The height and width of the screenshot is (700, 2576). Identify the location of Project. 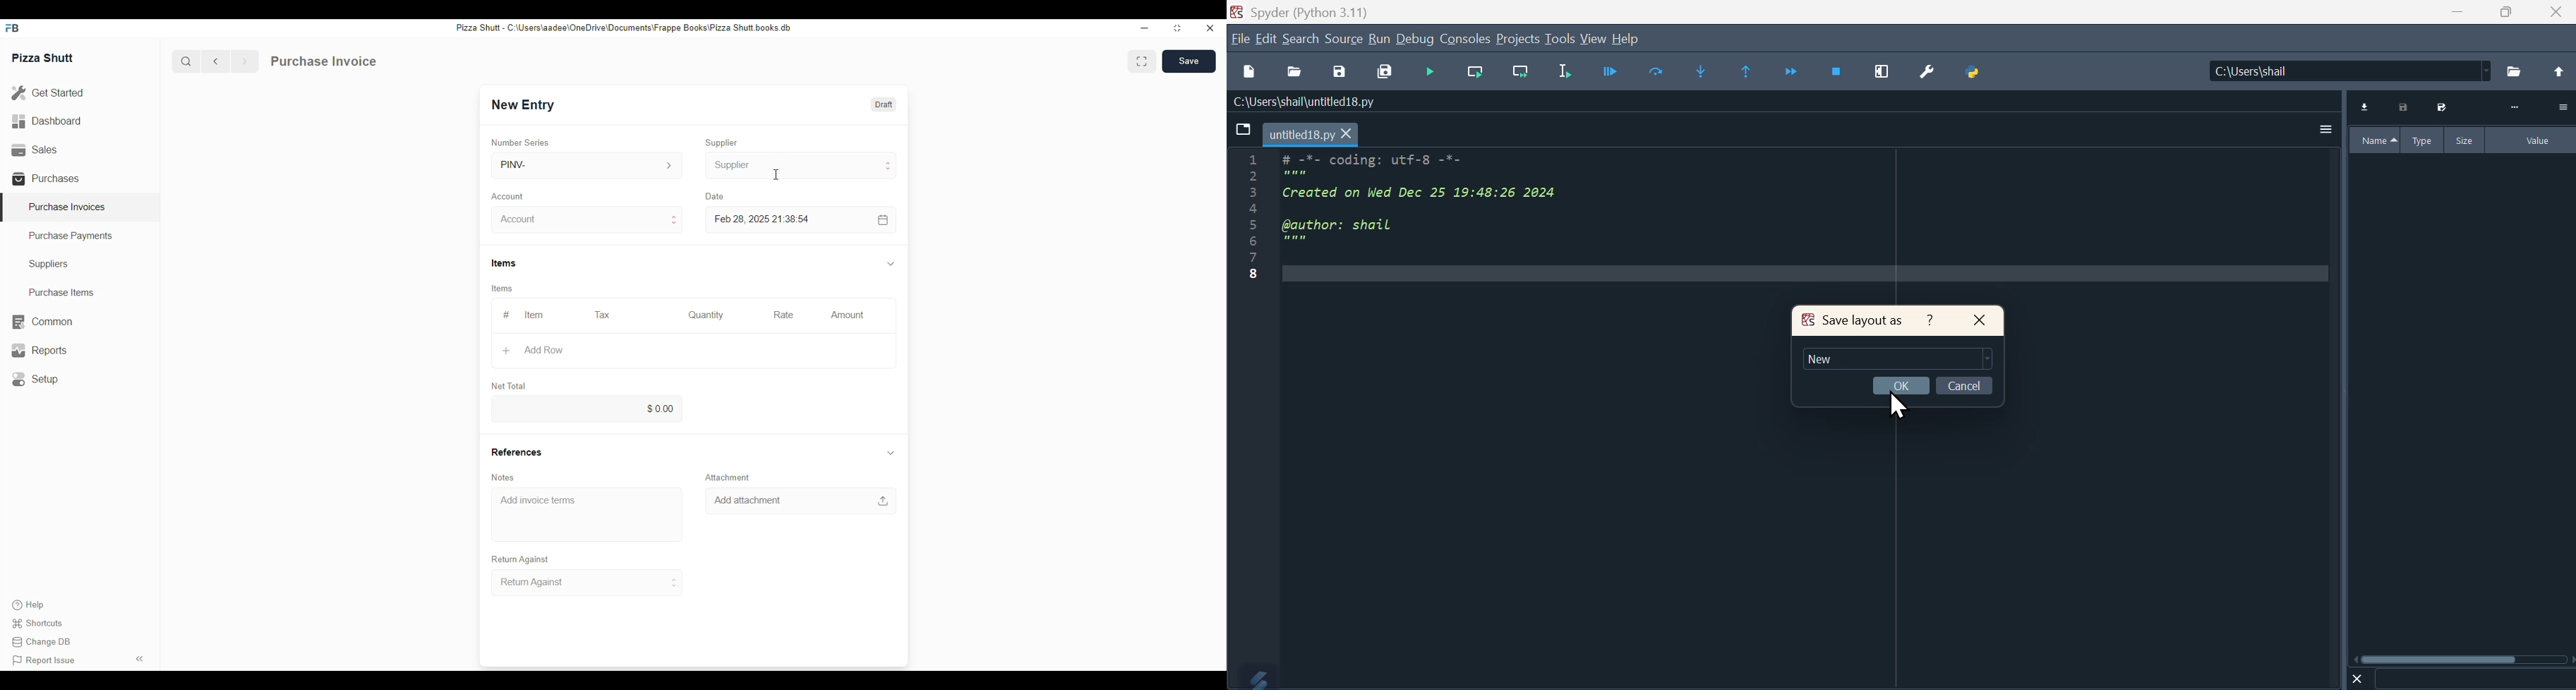
(1517, 38).